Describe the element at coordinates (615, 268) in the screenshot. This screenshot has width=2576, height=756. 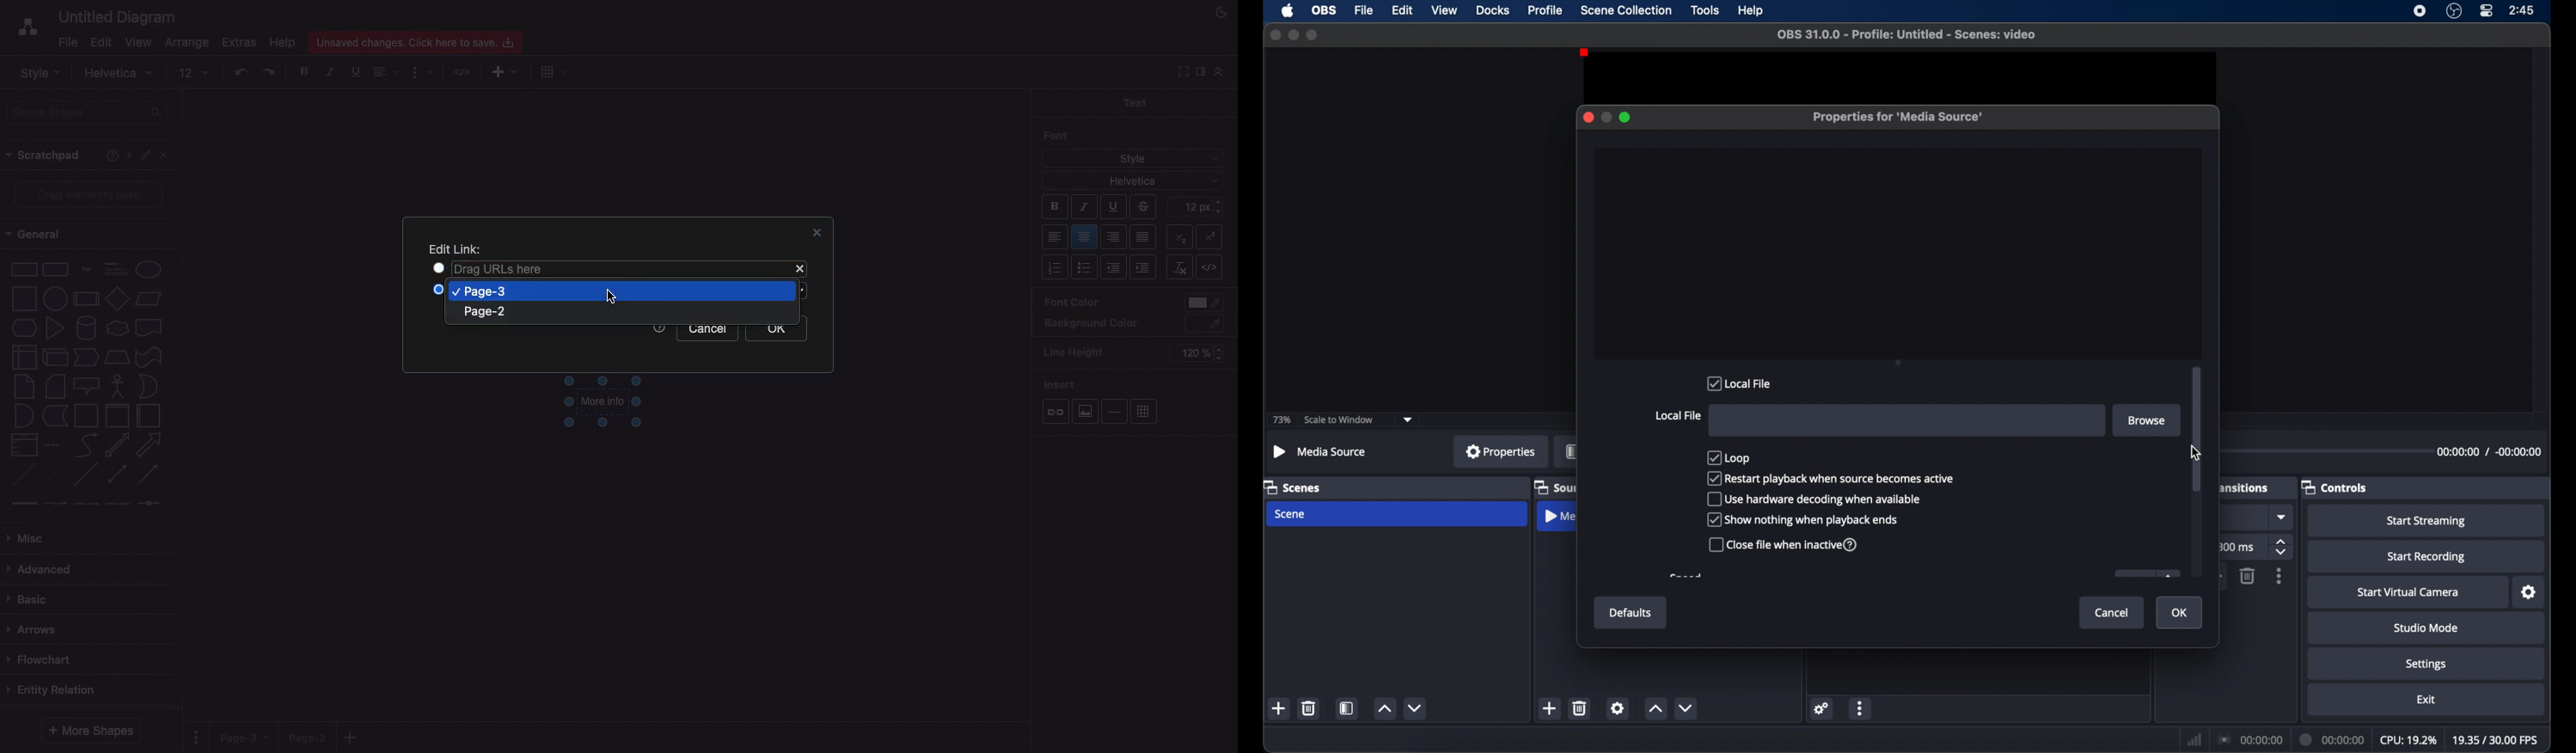
I see `Drag URLs here` at that location.